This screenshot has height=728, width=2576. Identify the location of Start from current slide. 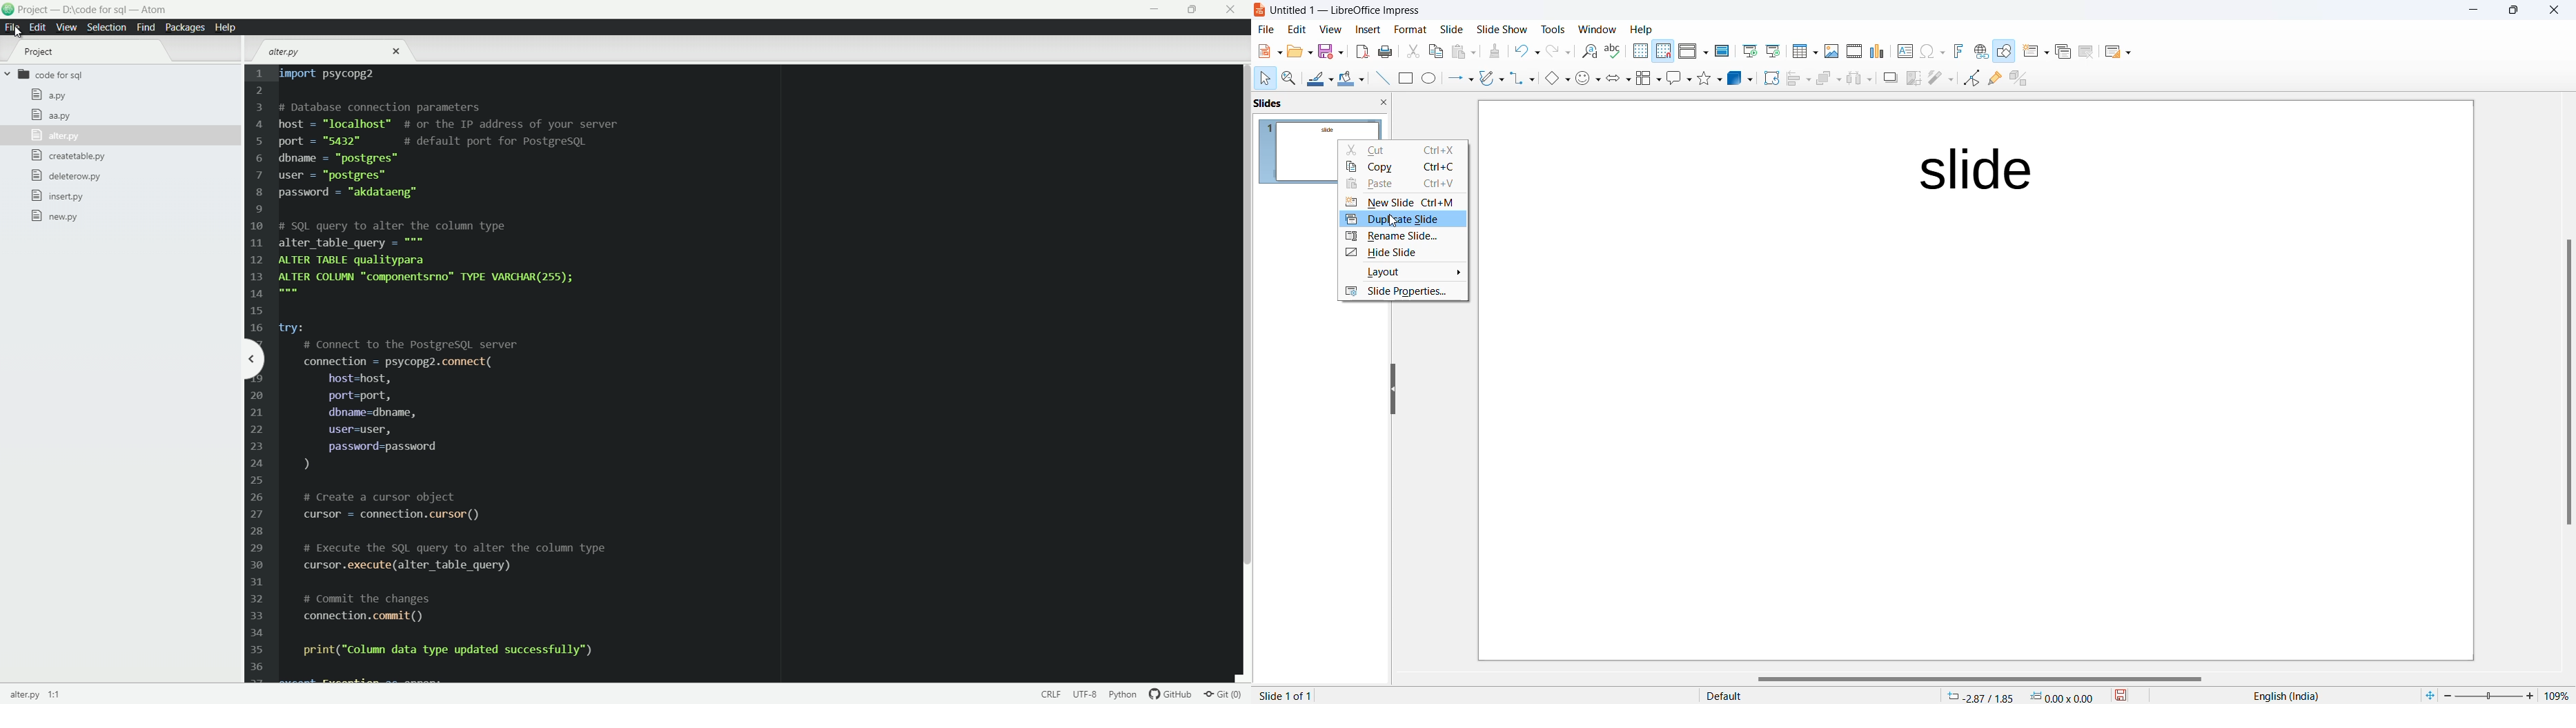
(1772, 52).